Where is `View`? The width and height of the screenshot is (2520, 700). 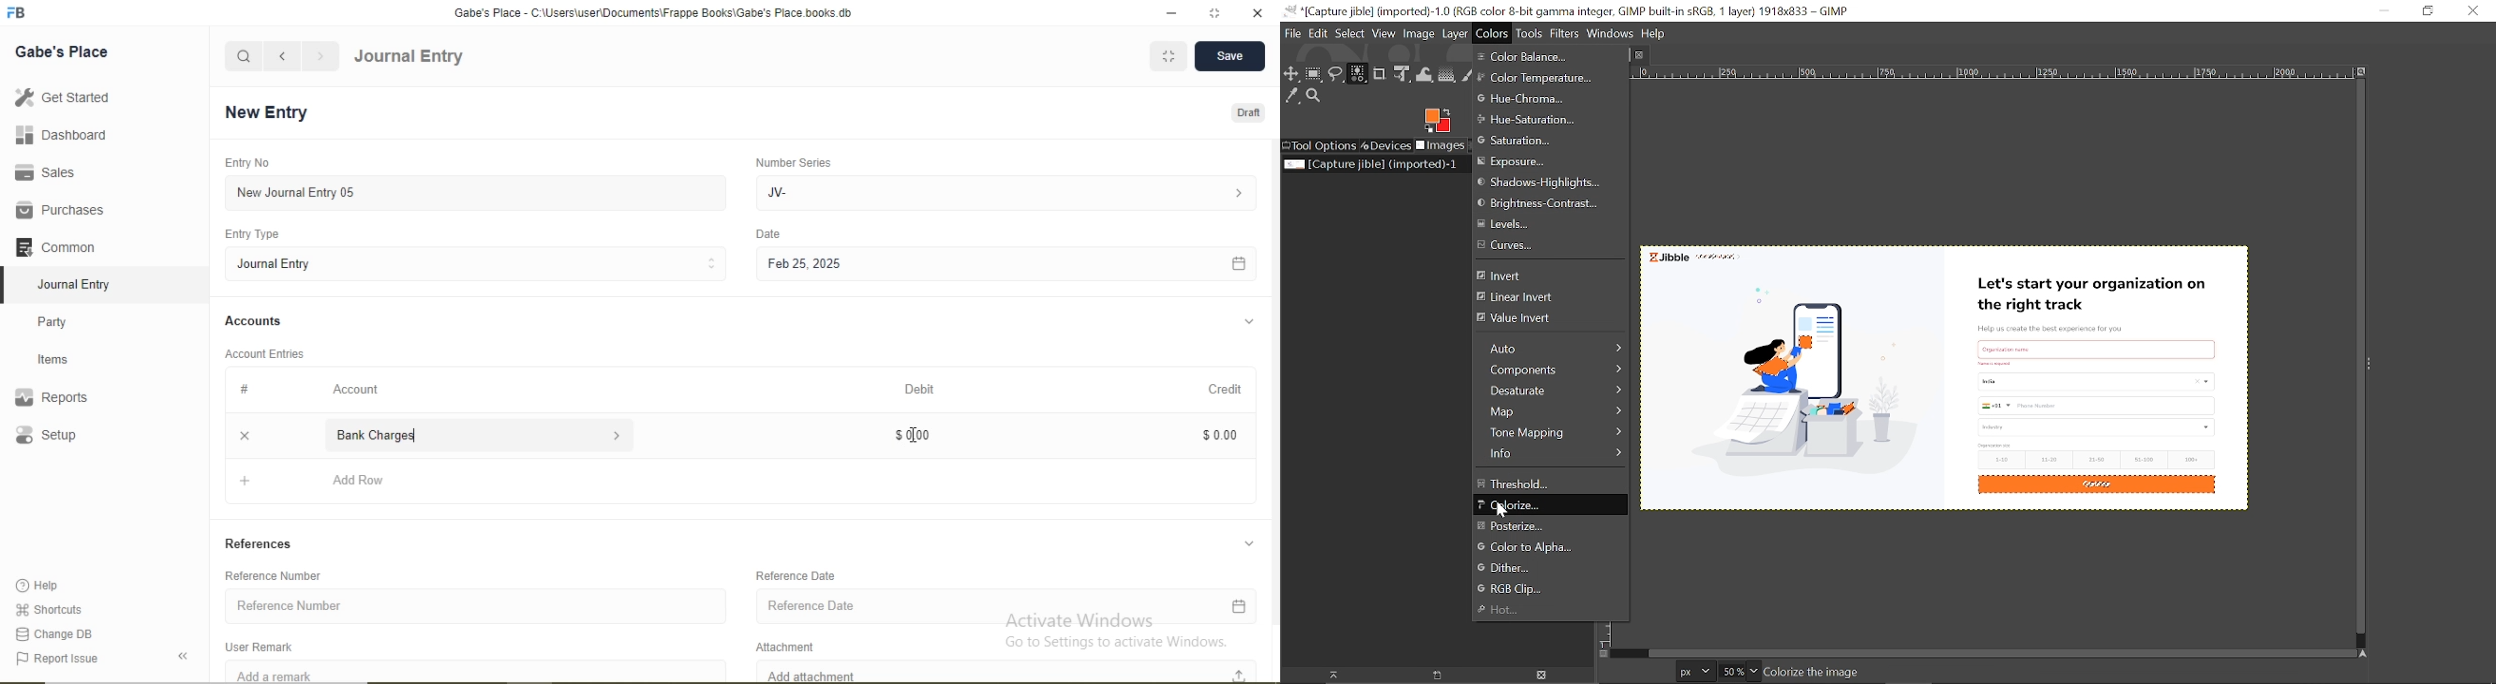
View is located at coordinates (1384, 33).